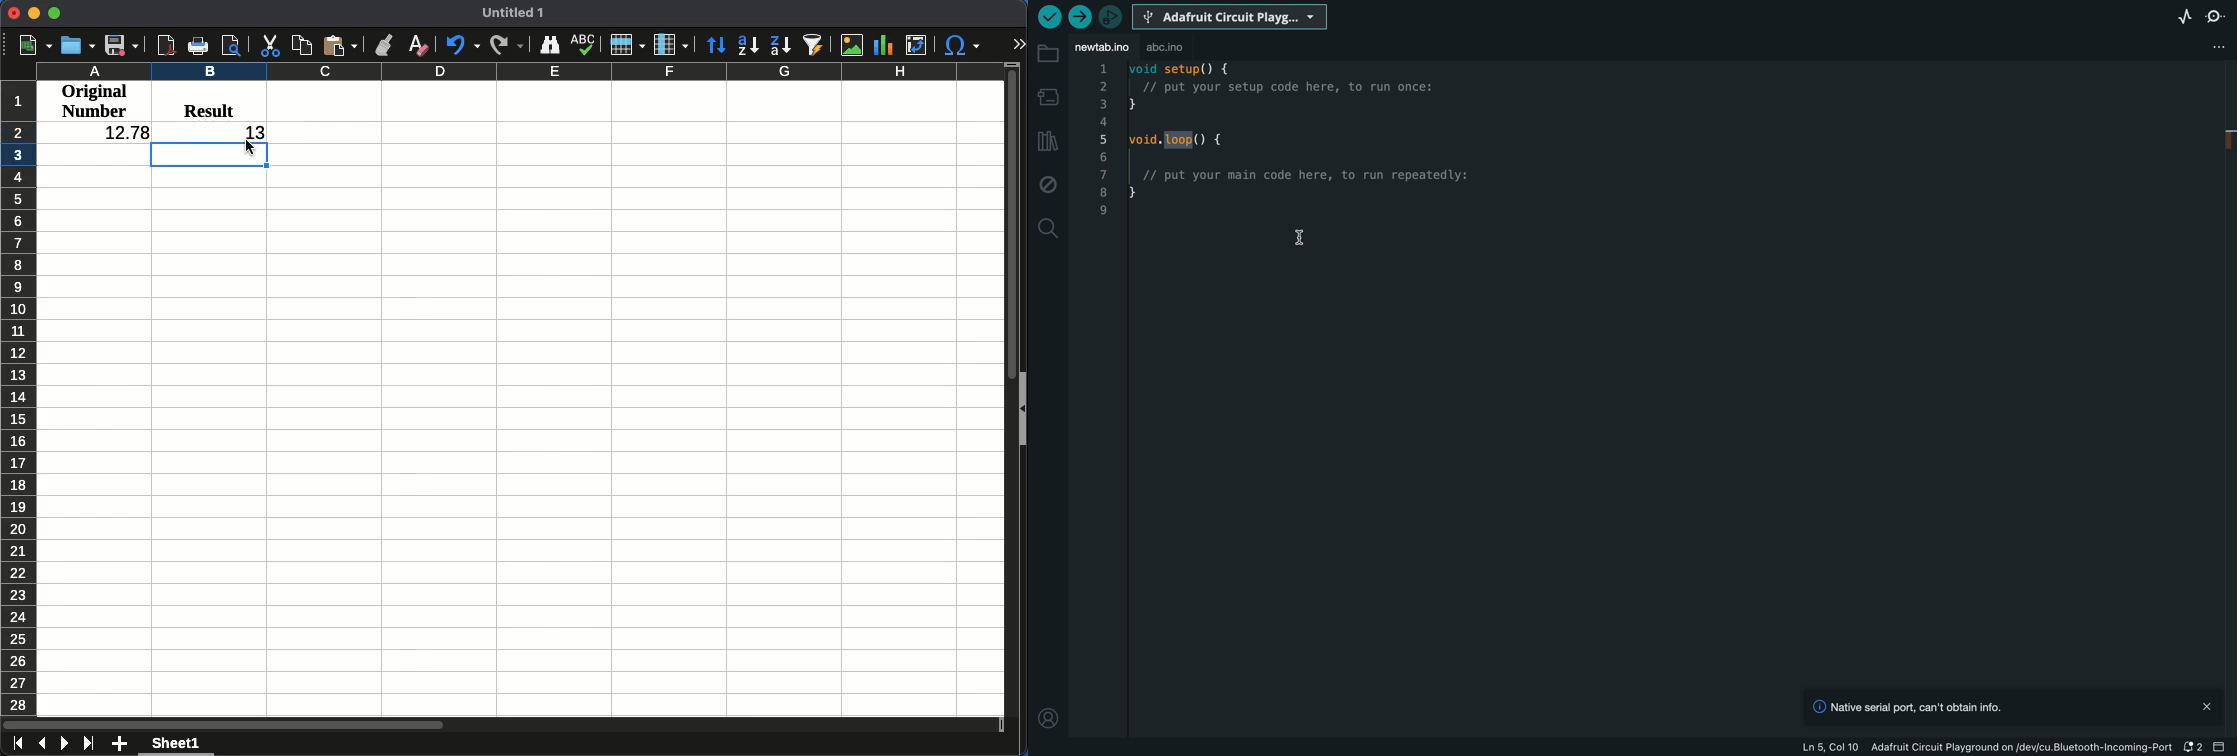 The height and width of the screenshot is (756, 2240). What do you see at coordinates (80, 45) in the screenshot?
I see `open` at bounding box center [80, 45].